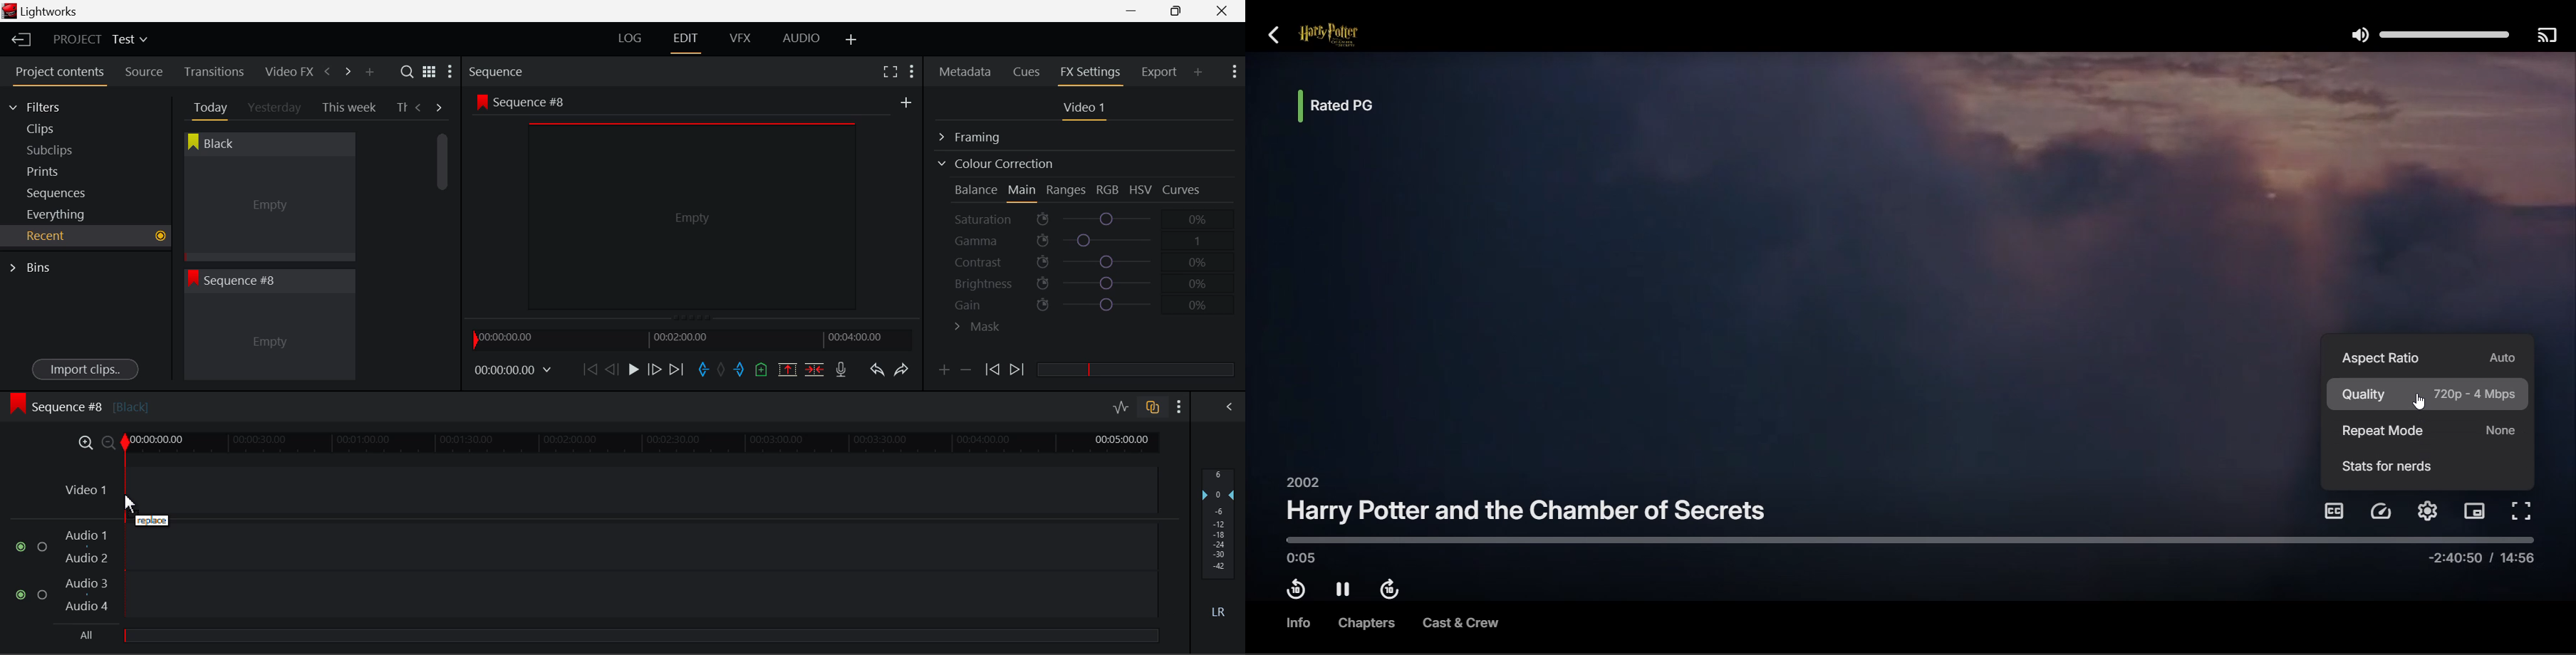  What do you see at coordinates (1023, 191) in the screenshot?
I see `Main Tab Open` at bounding box center [1023, 191].